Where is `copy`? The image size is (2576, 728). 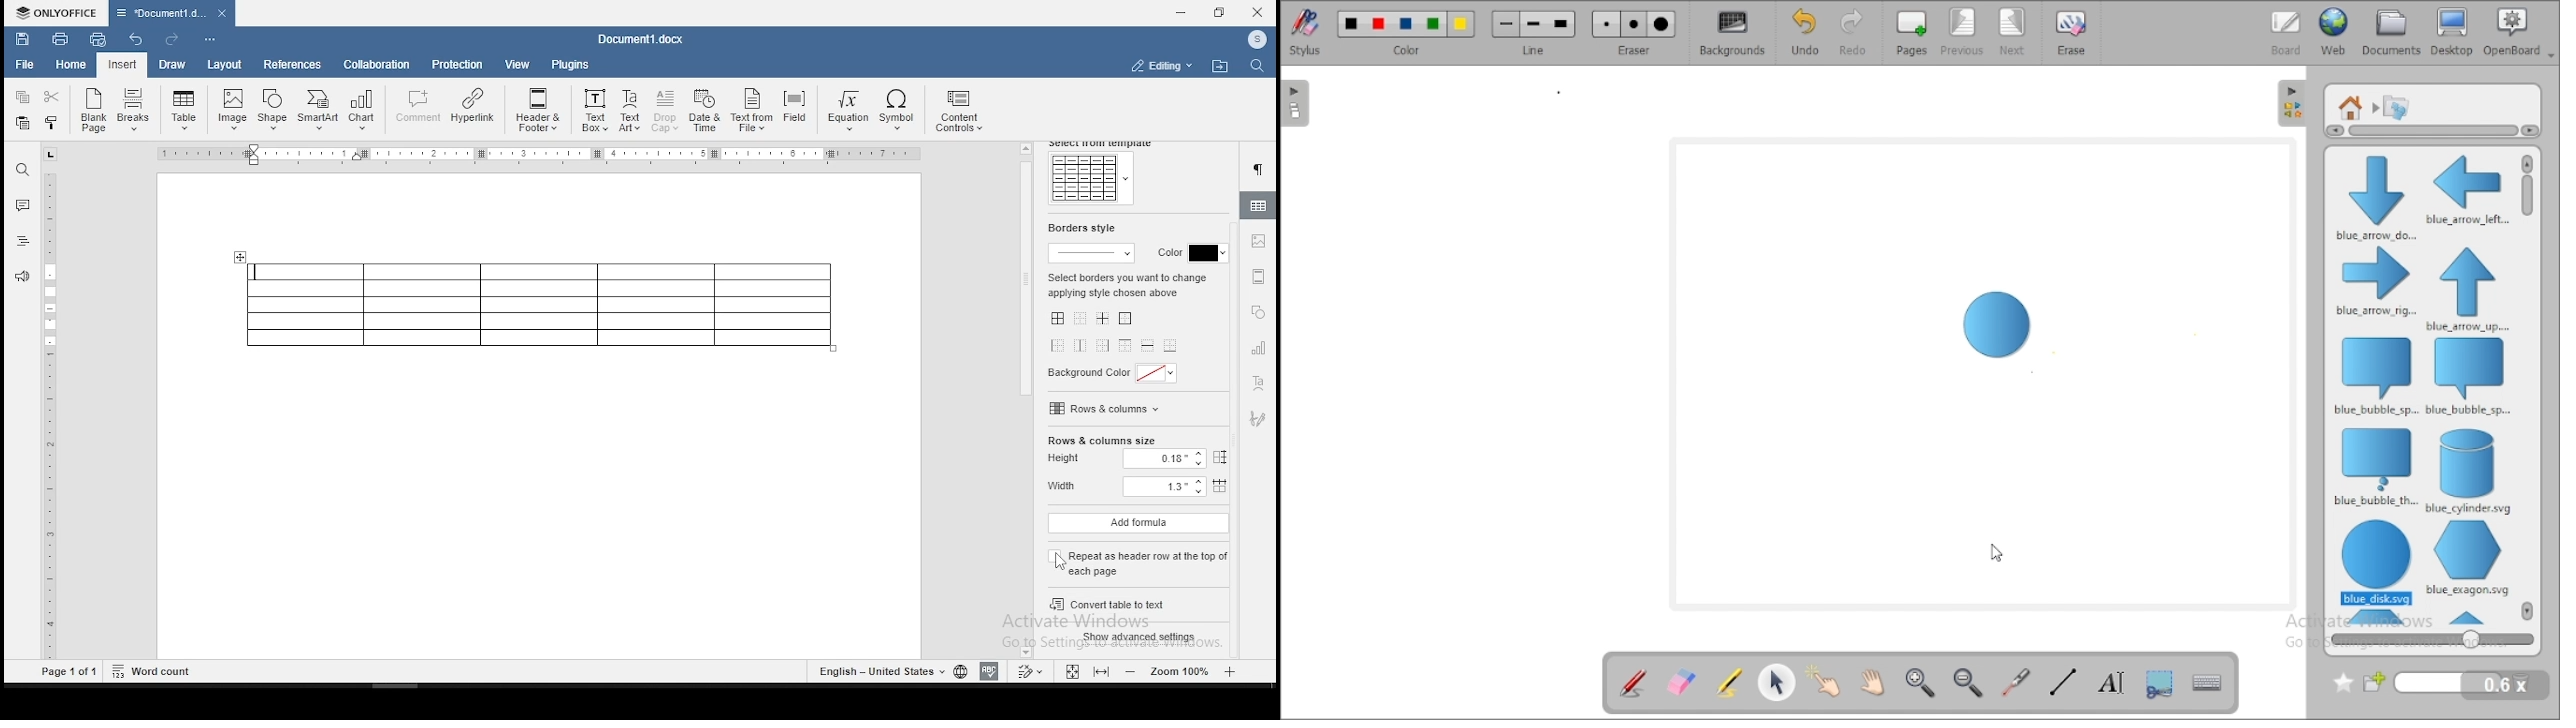 copy is located at coordinates (23, 97).